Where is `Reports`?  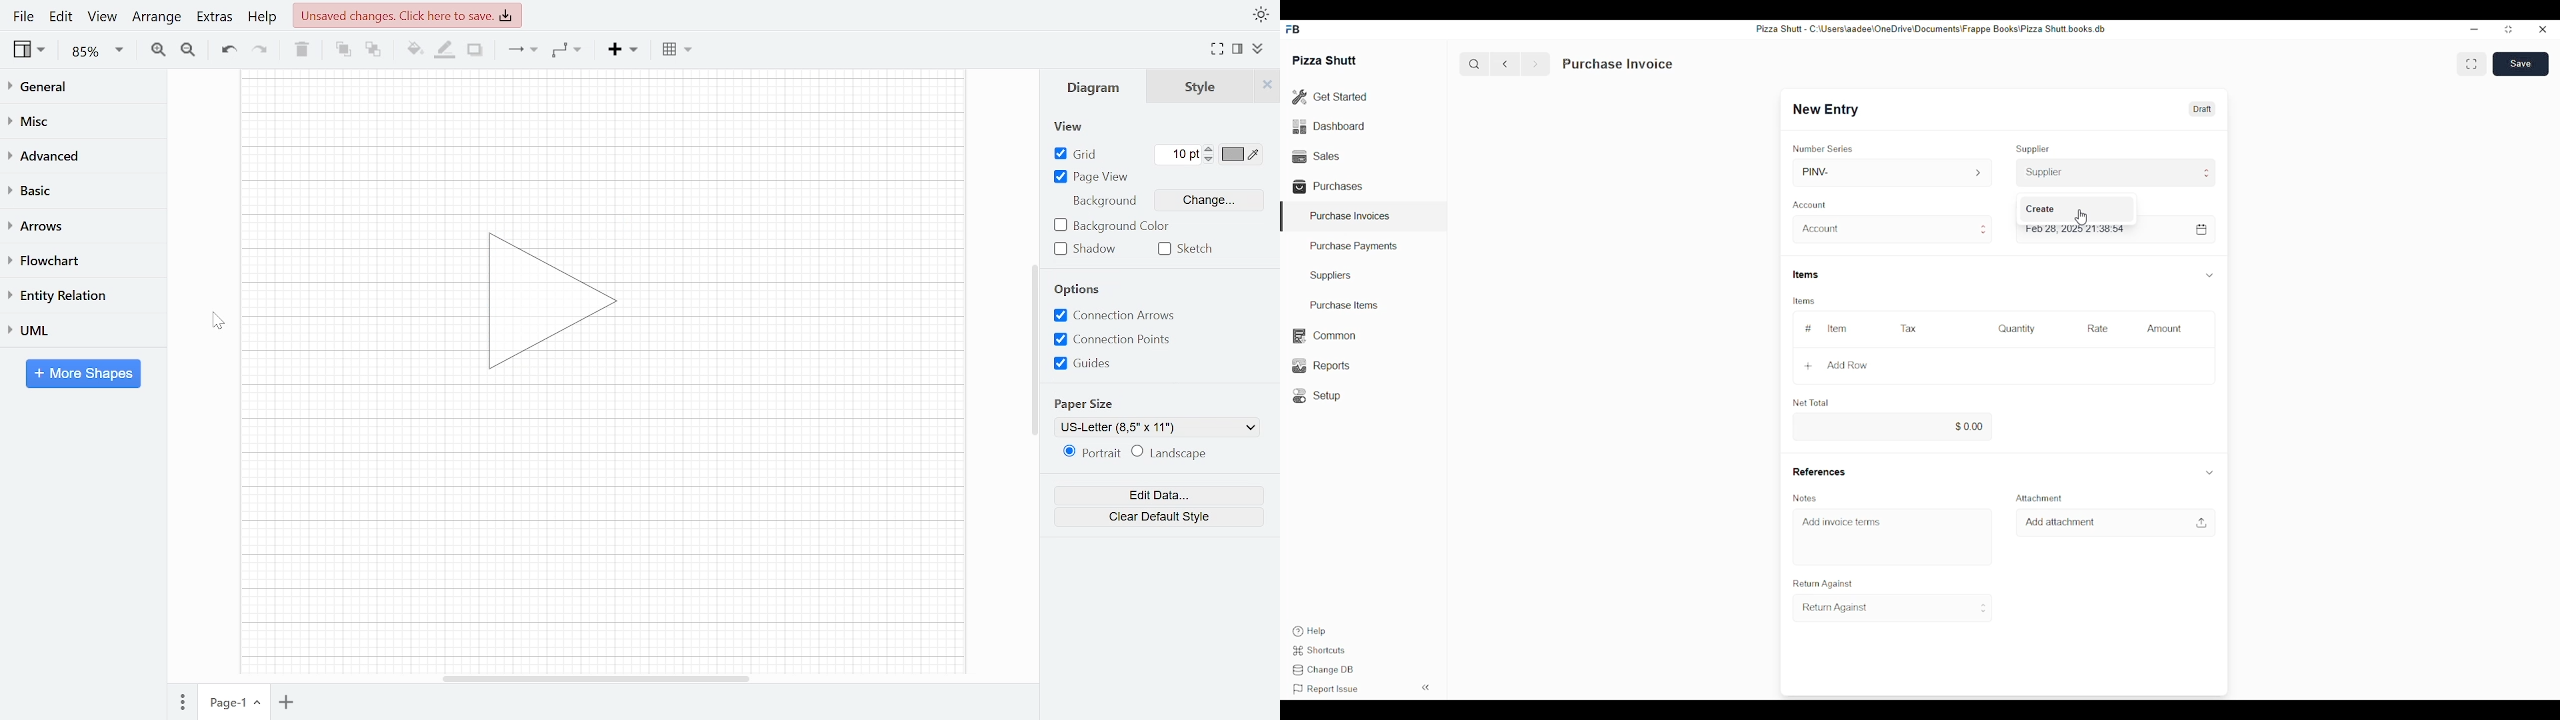
Reports is located at coordinates (1319, 365).